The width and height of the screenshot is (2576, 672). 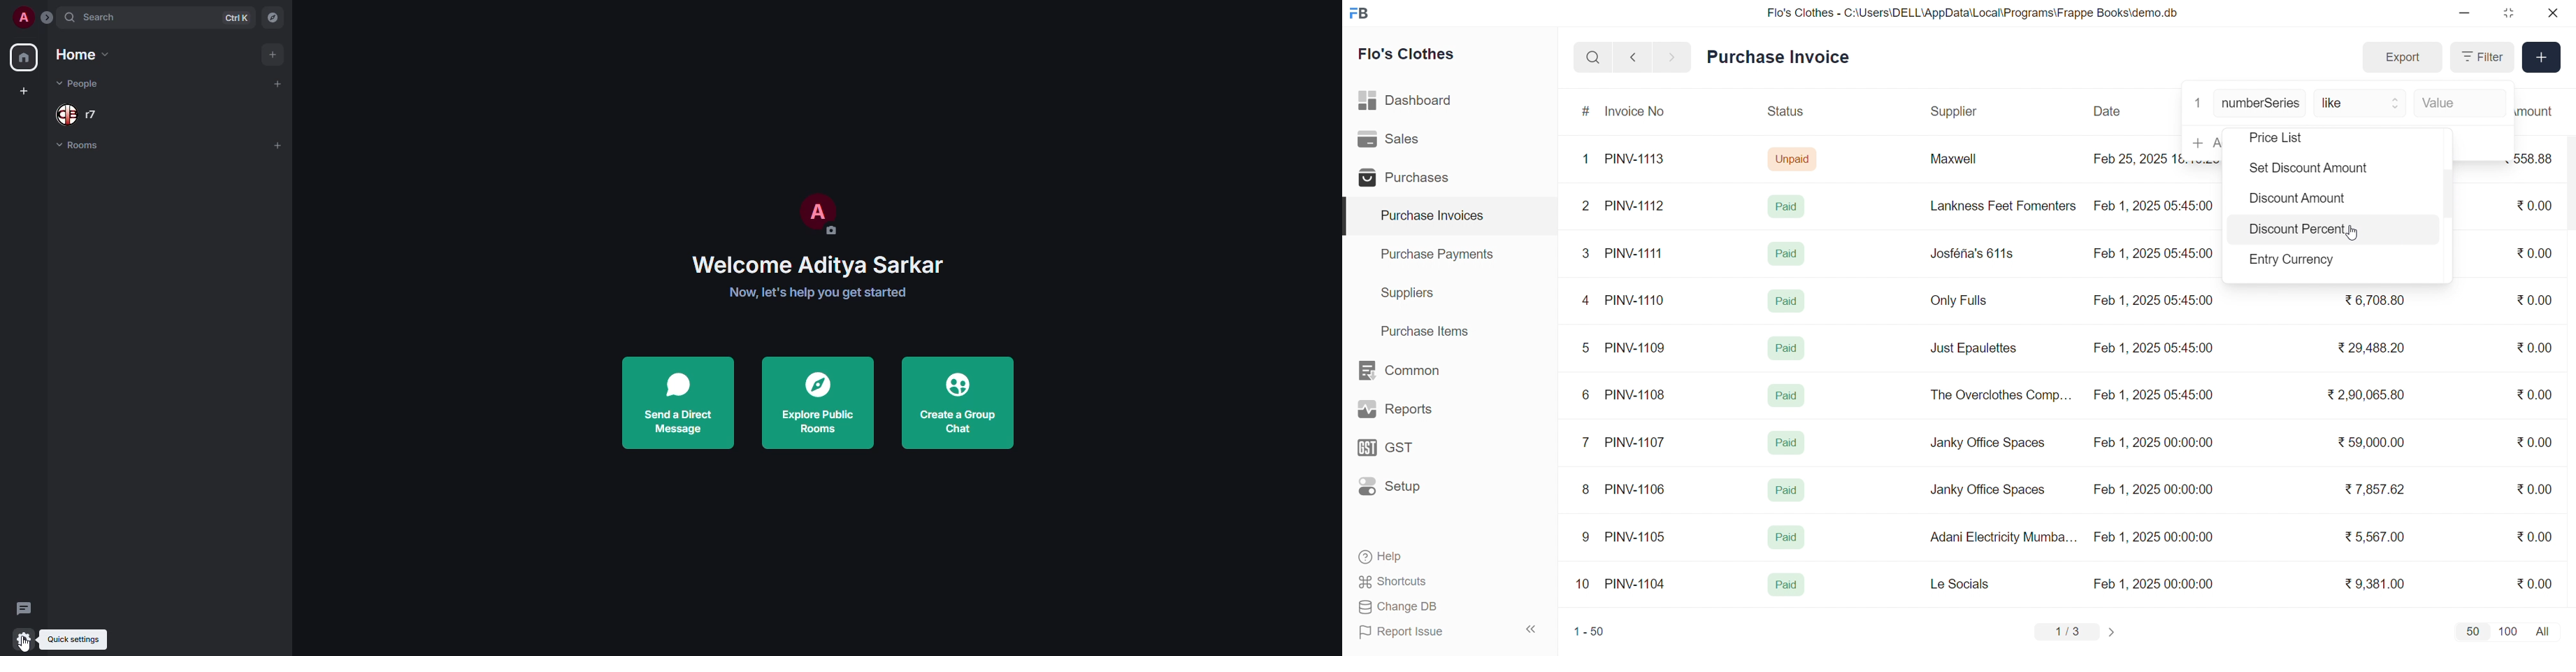 What do you see at coordinates (280, 82) in the screenshot?
I see `add` at bounding box center [280, 82].